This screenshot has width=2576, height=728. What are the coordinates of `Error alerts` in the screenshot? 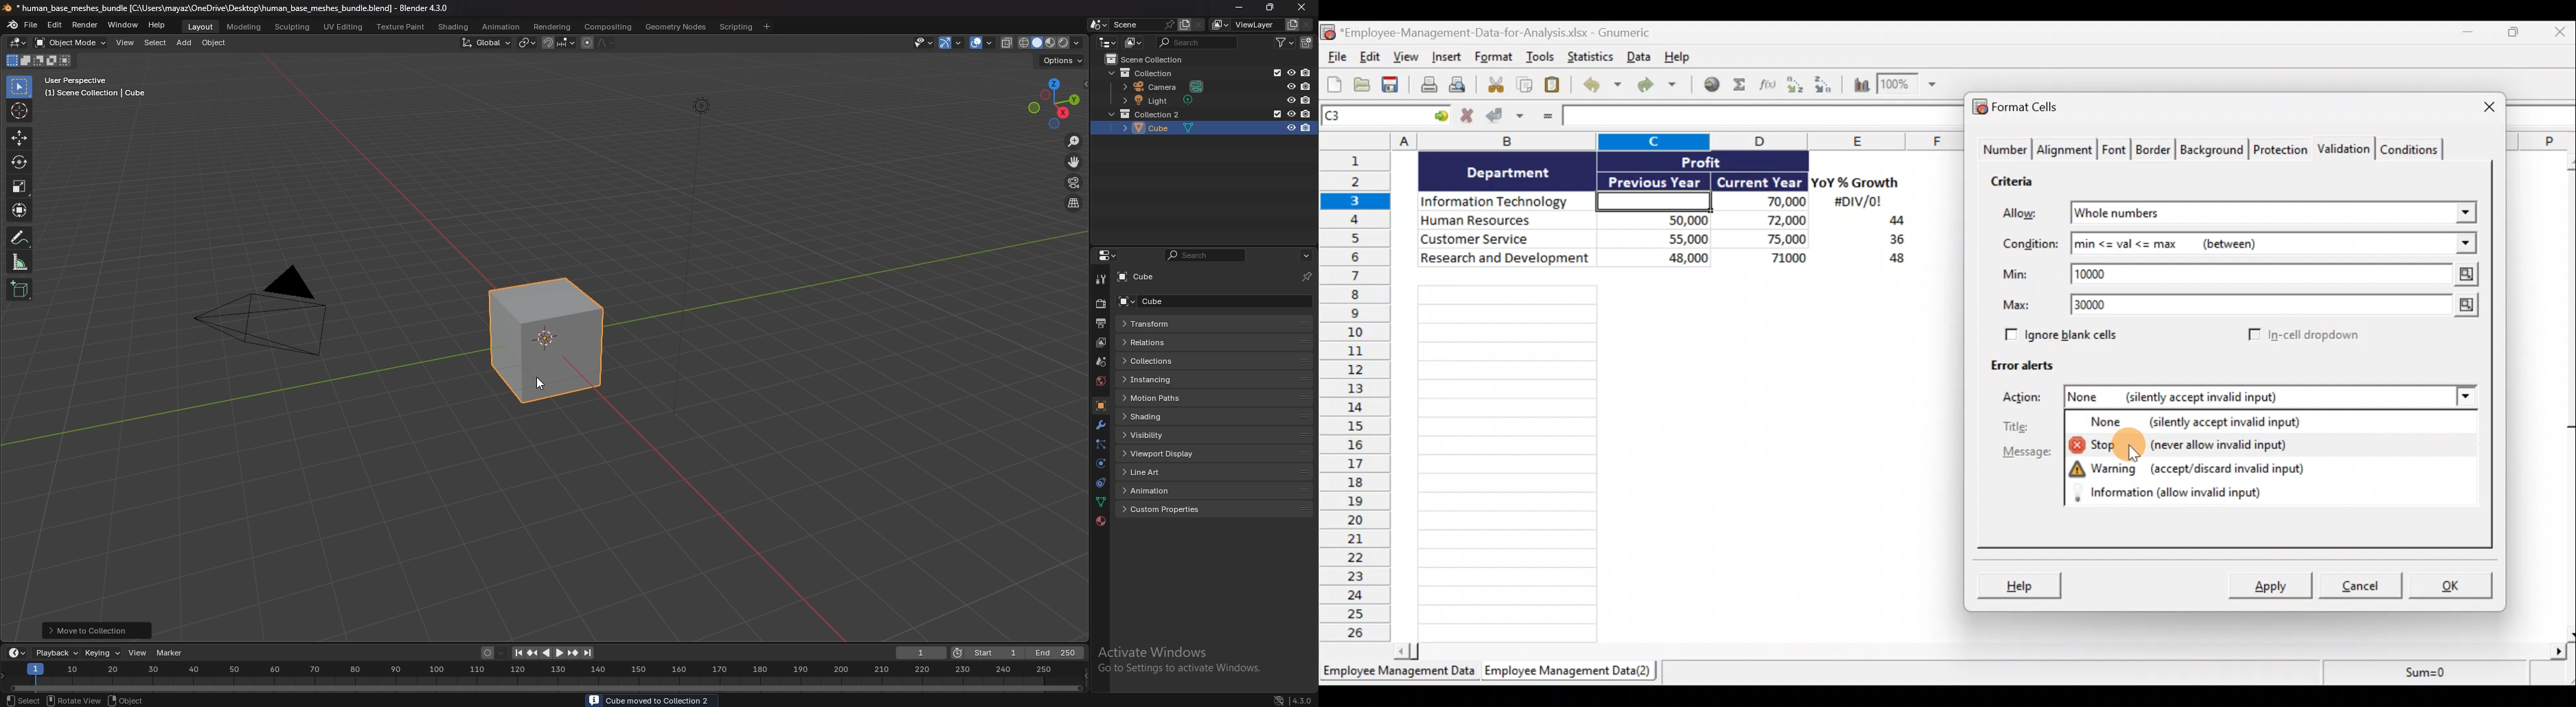 It's located at (2027, 371).